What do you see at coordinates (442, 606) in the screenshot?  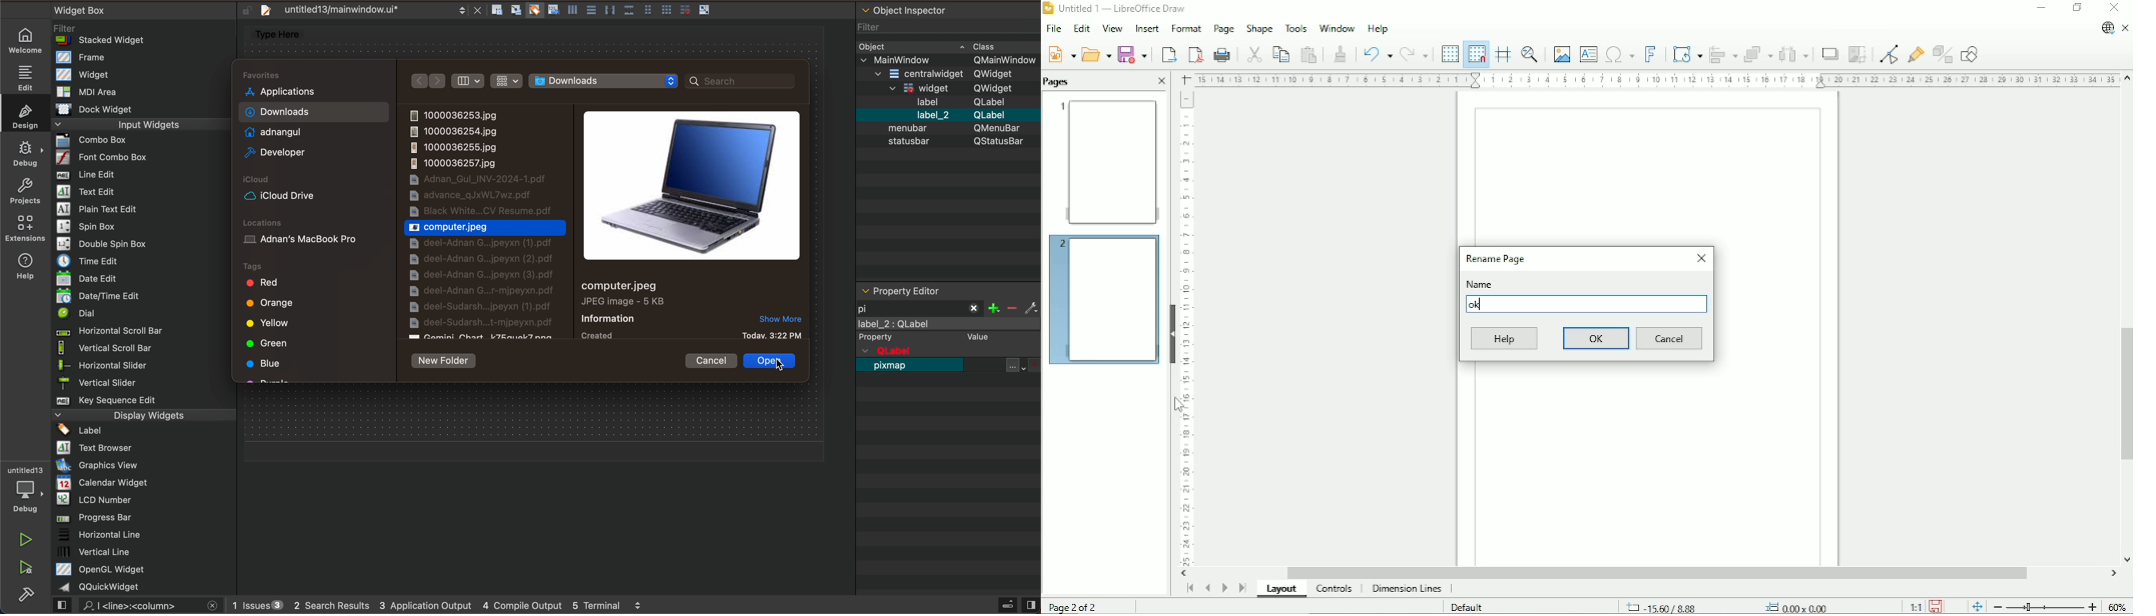 I see `logs` at bounding box center [442, 606].